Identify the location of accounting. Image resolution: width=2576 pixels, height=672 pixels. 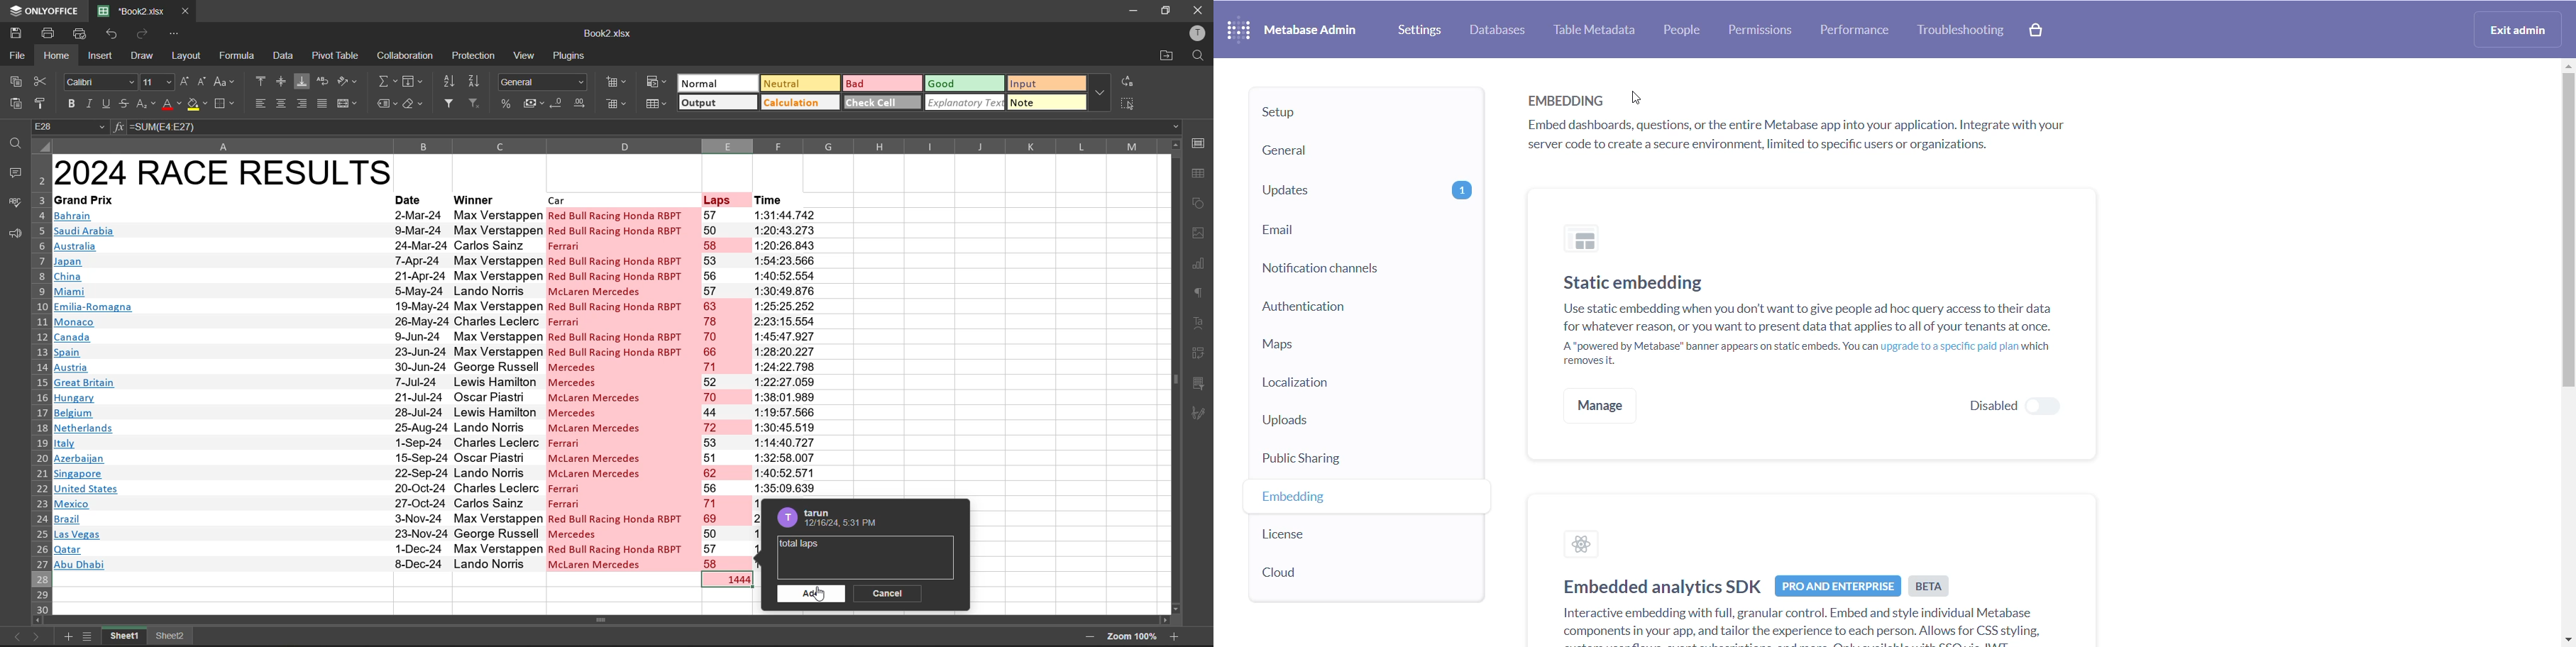
(532, 103).